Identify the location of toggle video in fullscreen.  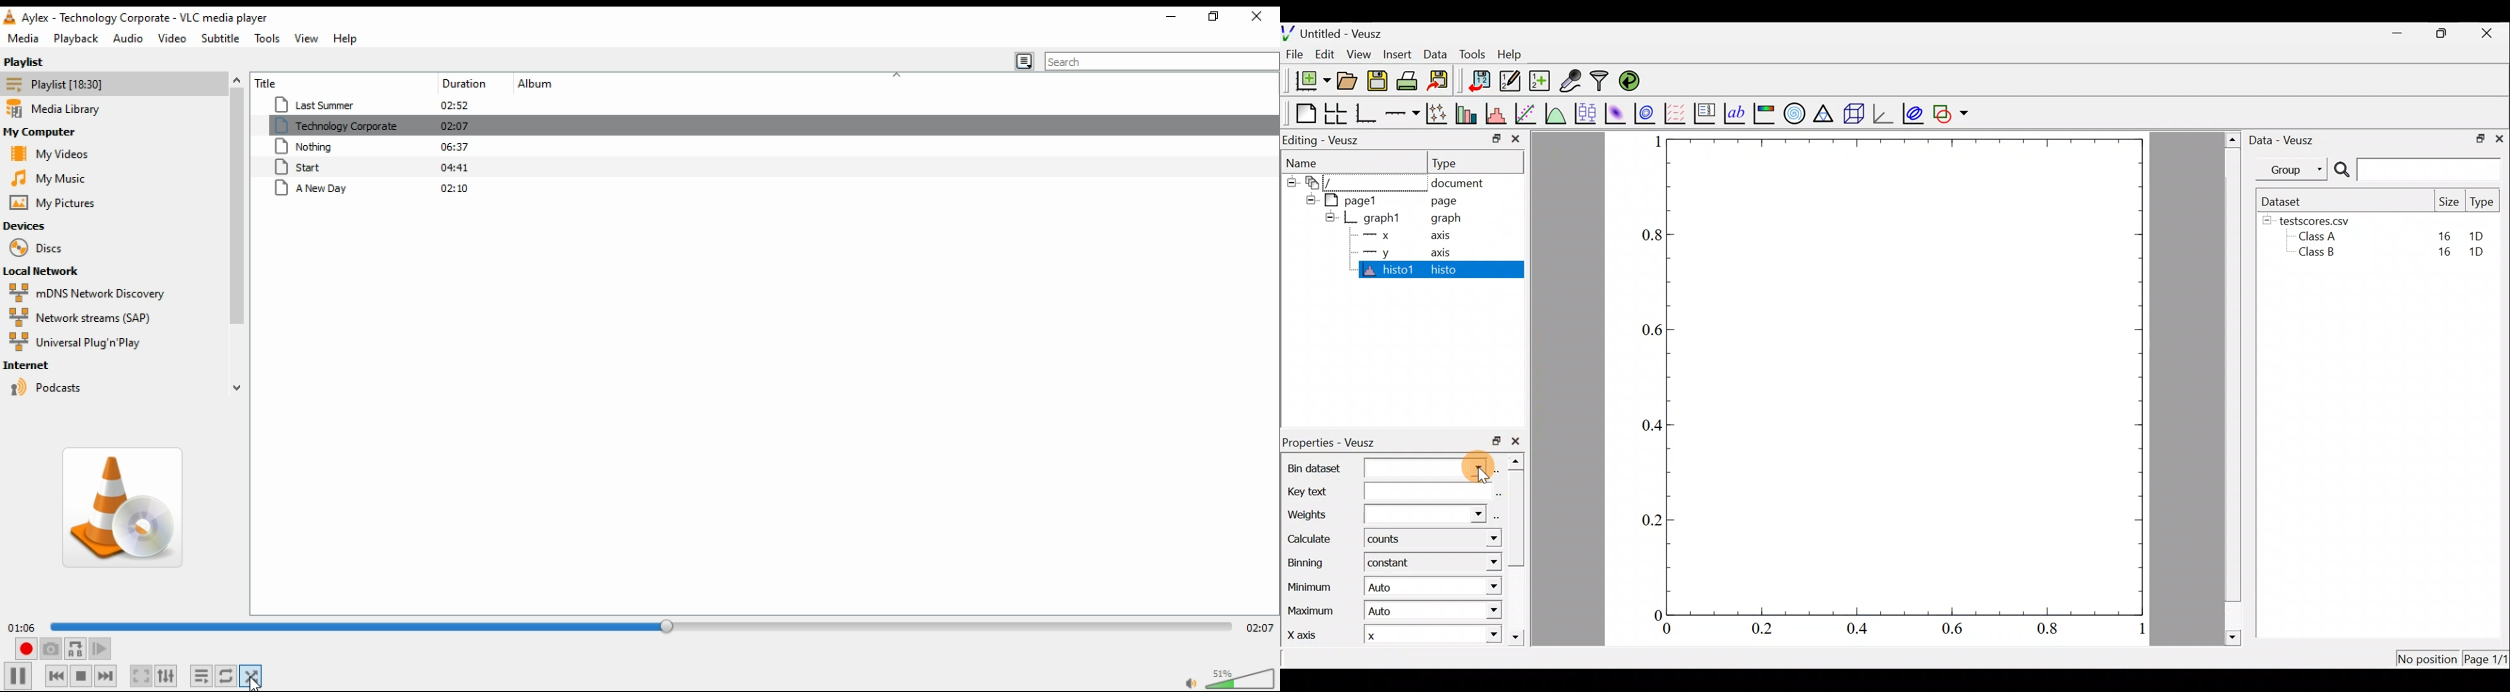
(139, 674).